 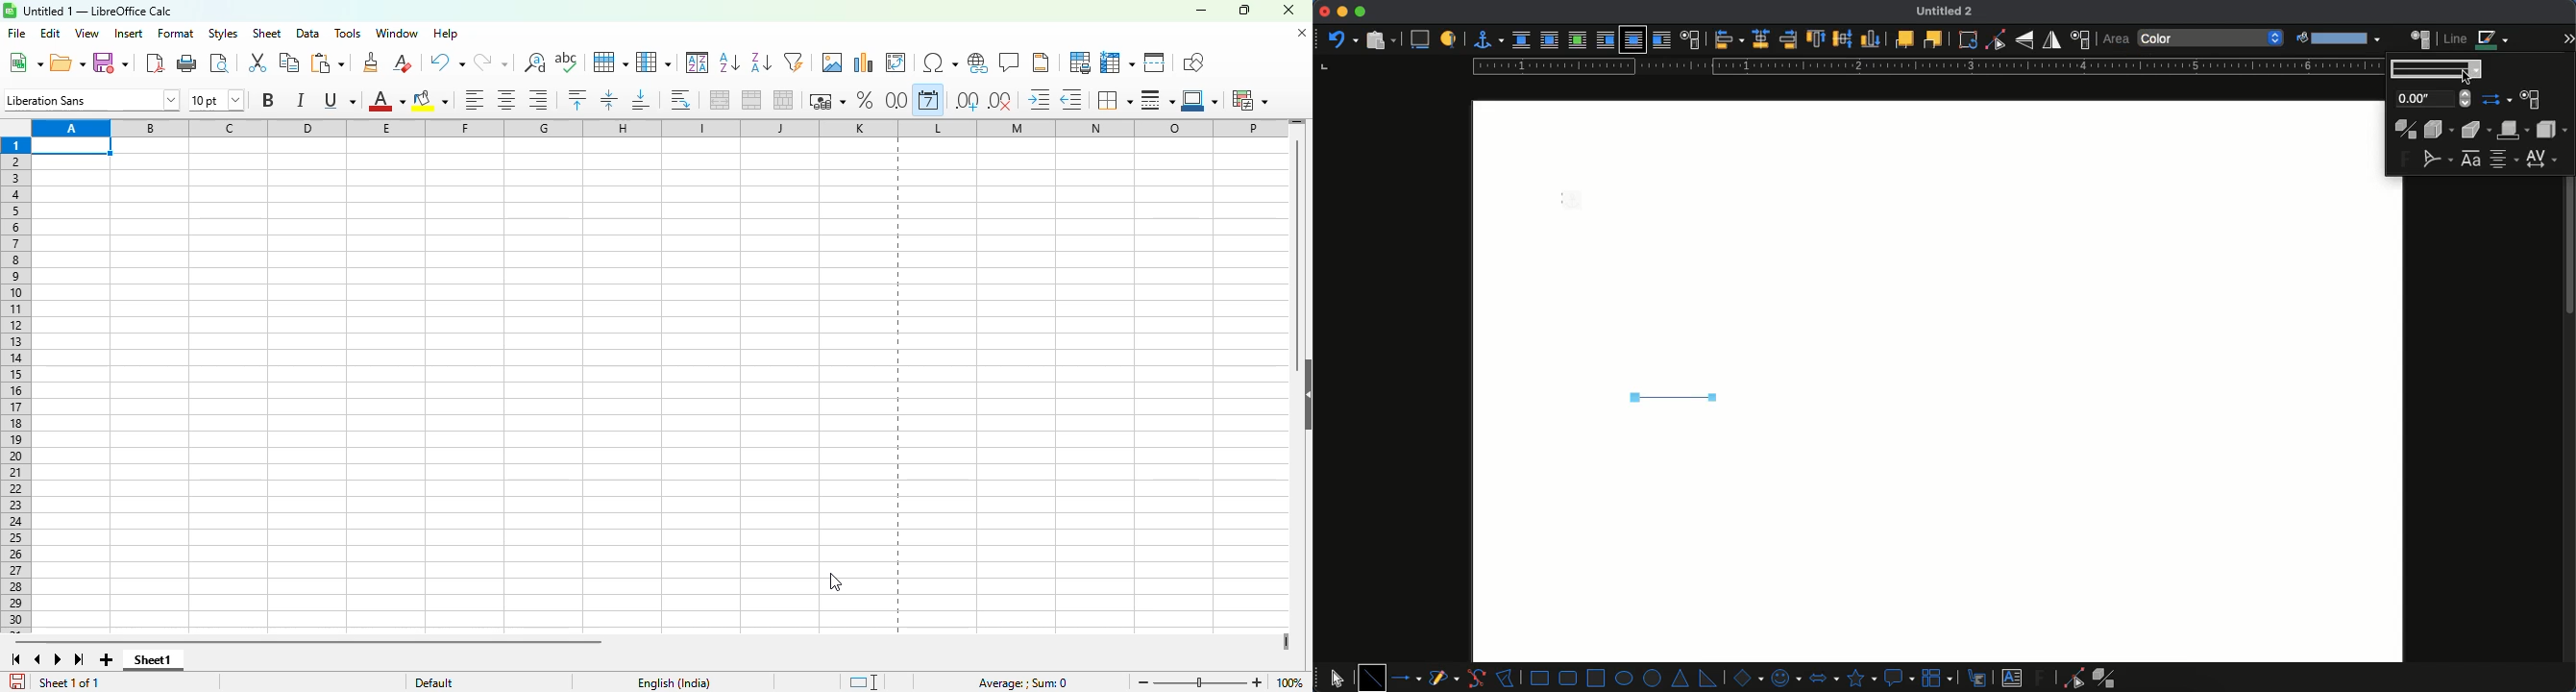 I want to click on scroll to last sheet, so click(x=80, y=659).